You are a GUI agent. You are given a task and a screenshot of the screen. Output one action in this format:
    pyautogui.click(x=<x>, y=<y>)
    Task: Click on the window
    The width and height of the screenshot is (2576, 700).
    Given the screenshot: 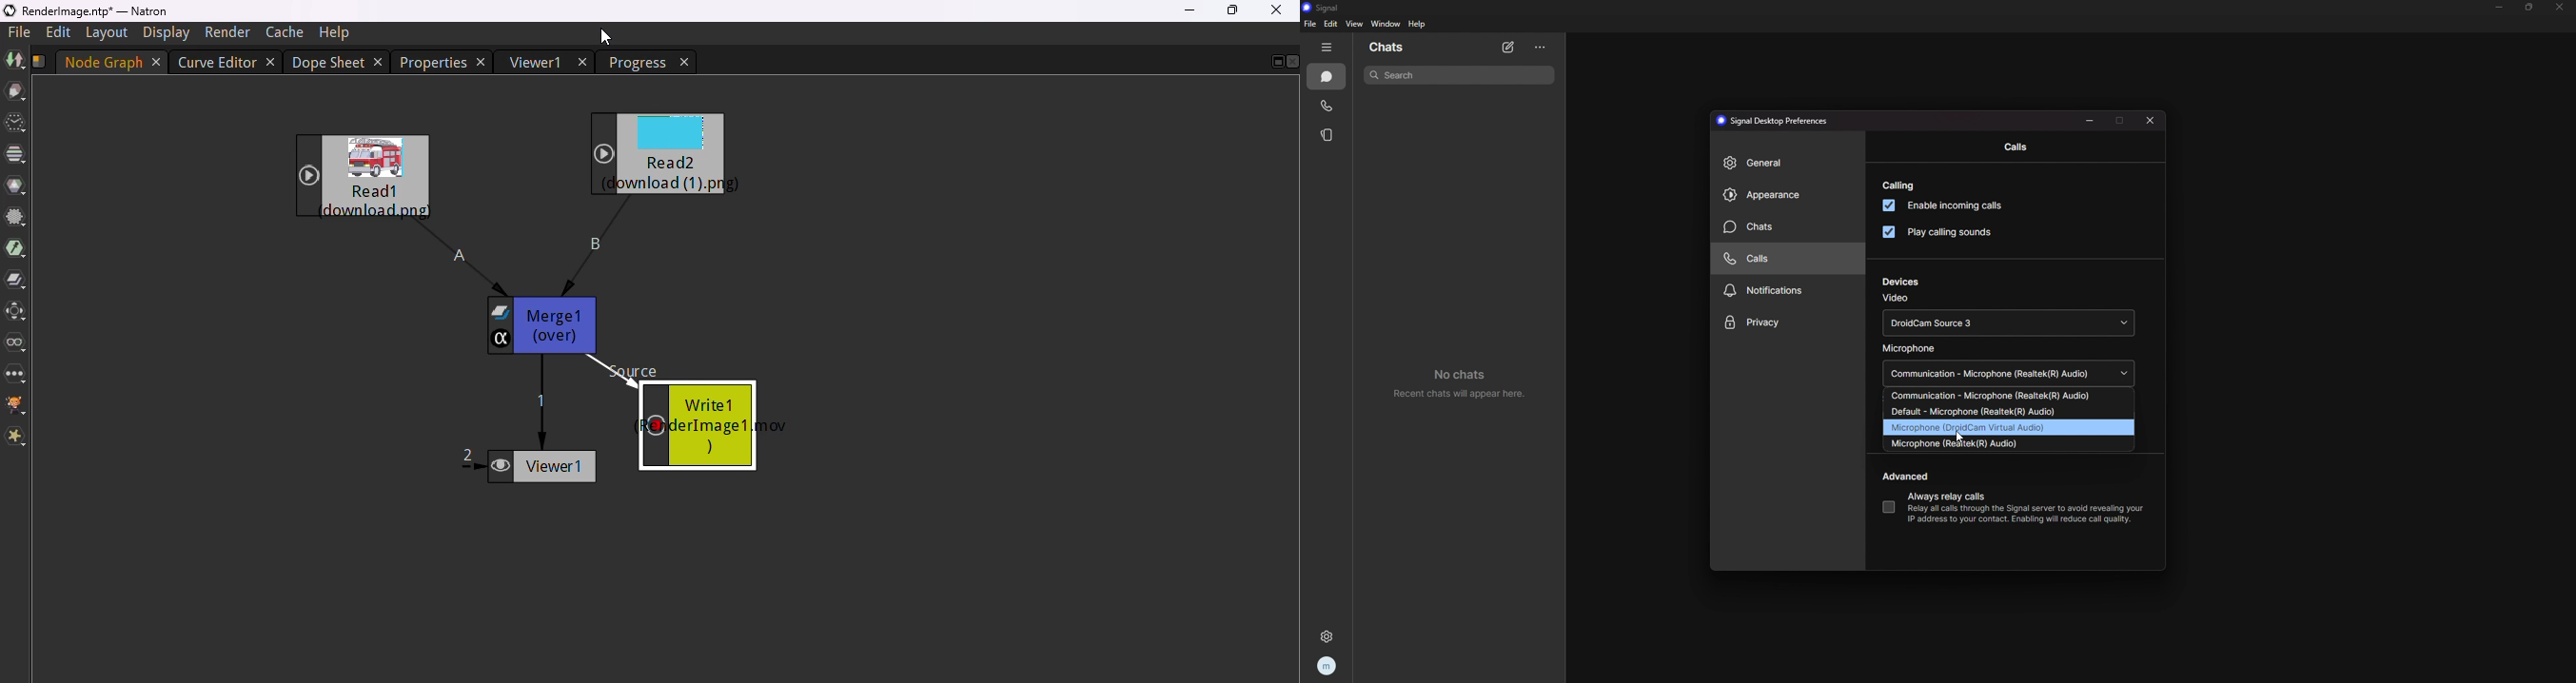 What is the action you would take?
    pyautogui.click(x=1386, y=23)
    